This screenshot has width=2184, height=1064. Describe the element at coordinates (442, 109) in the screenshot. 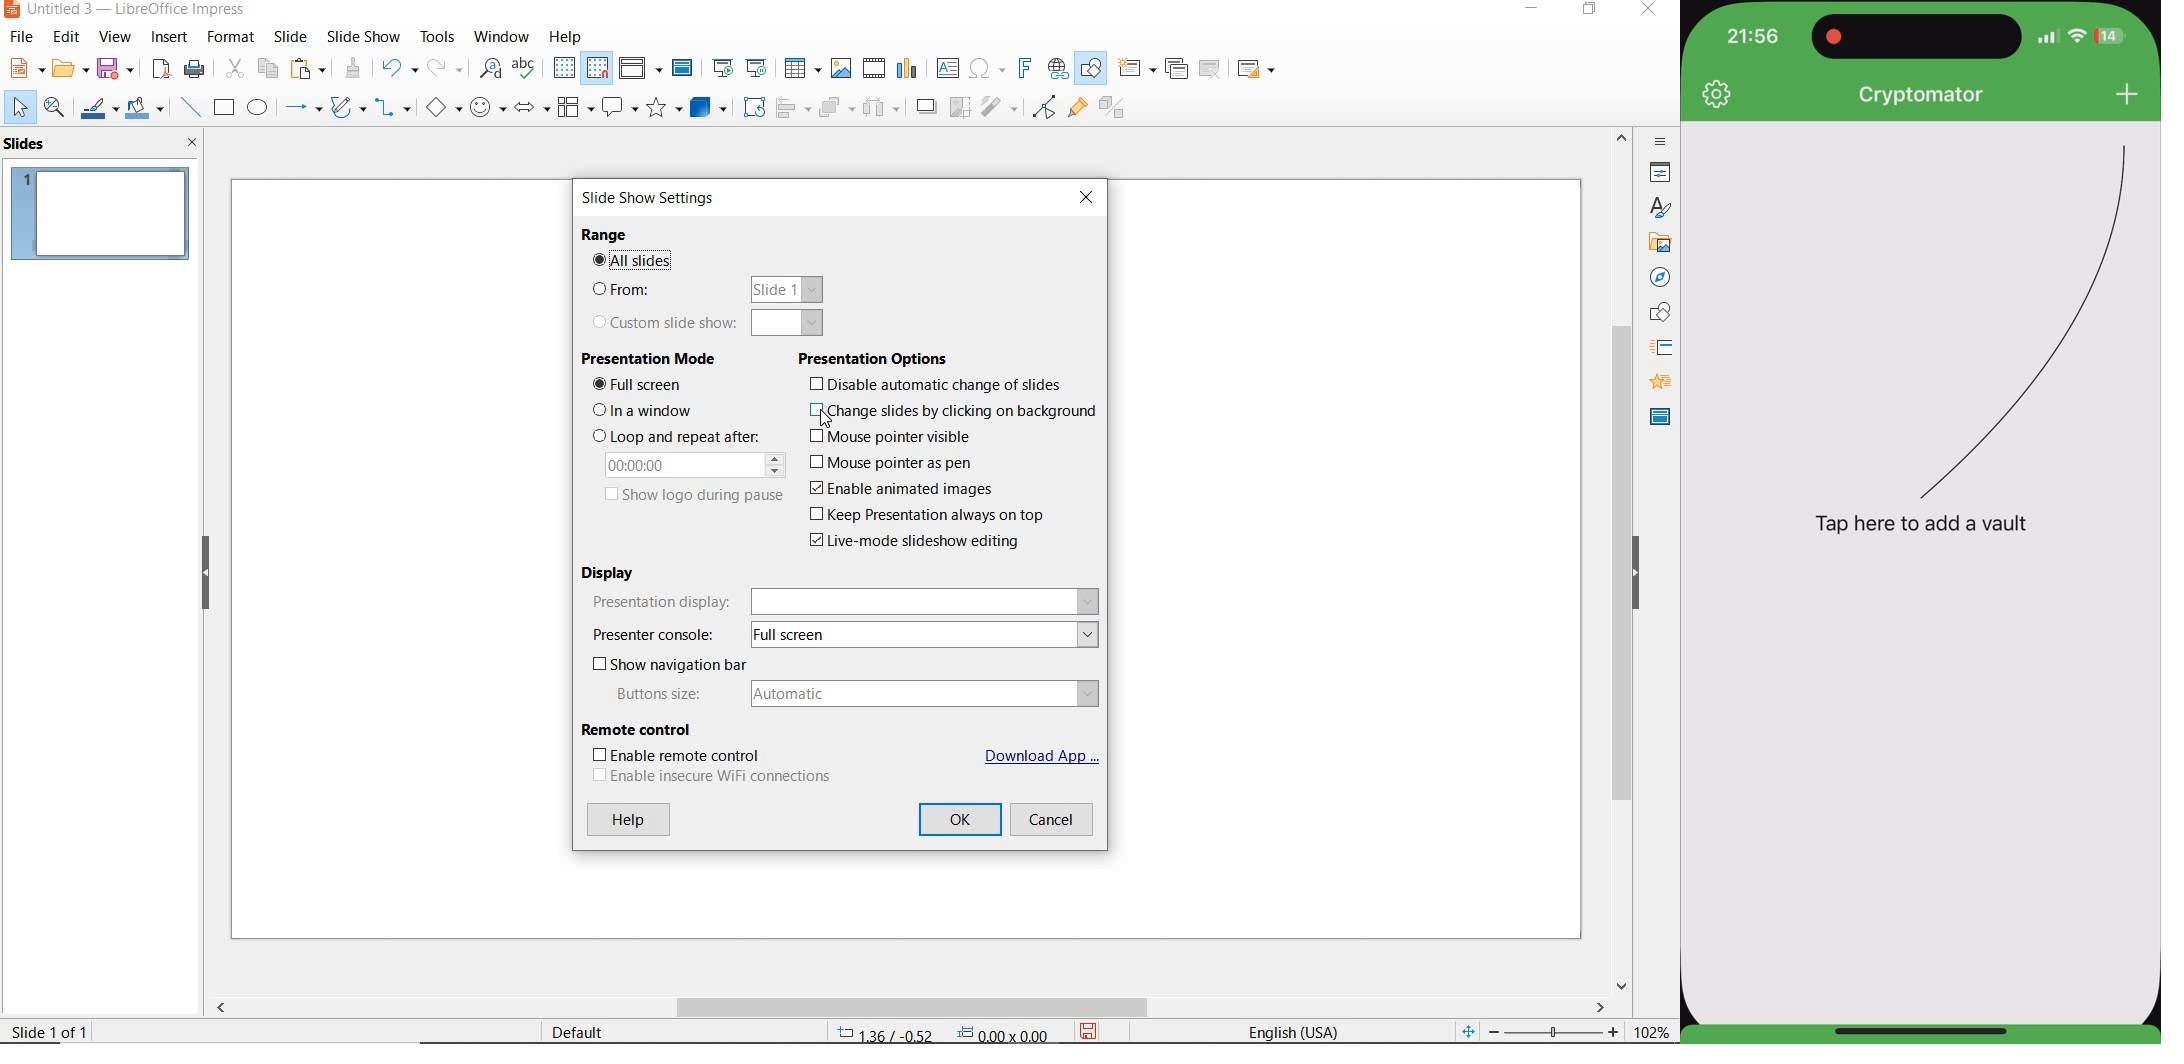

I see `BASIC SHAPES` at that location.